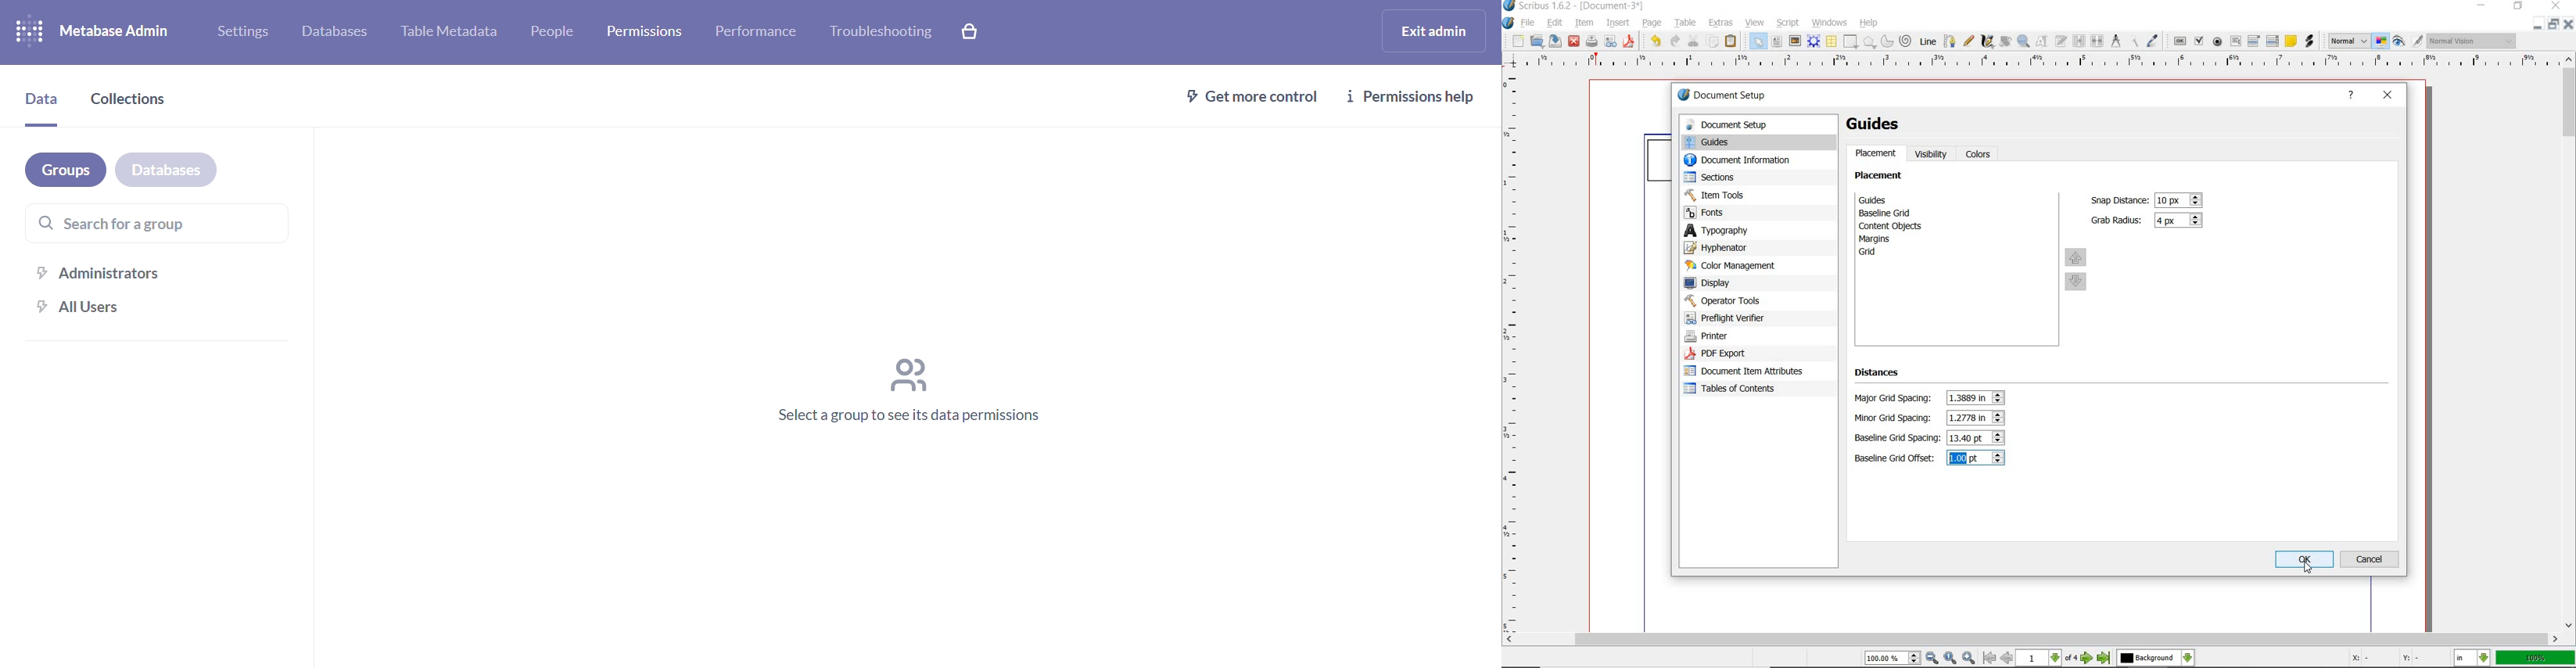 The height and width of the screenshot is (672, 2576). Describe the element at coordinates (2024, 42) in the screenshot. I see `zoom in or zoom out` at that location.